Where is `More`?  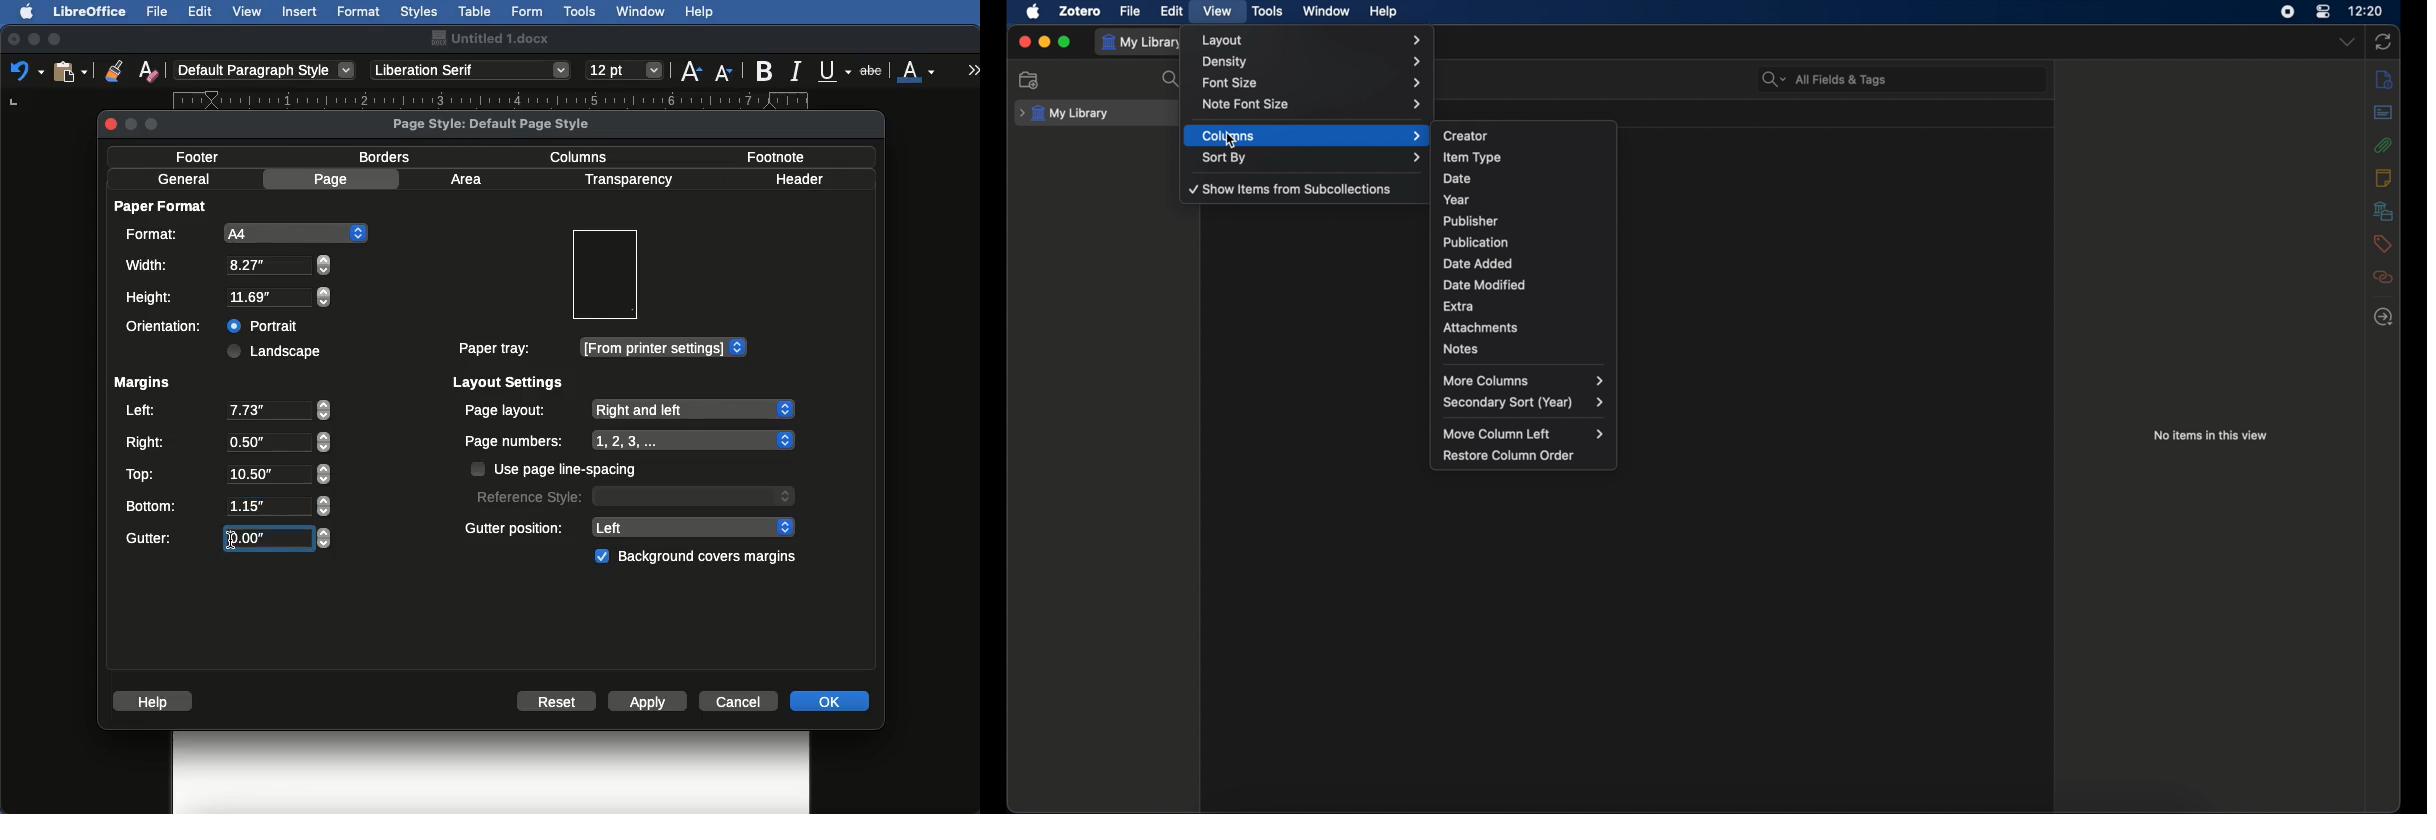 More is located at coordinates (974, 69).